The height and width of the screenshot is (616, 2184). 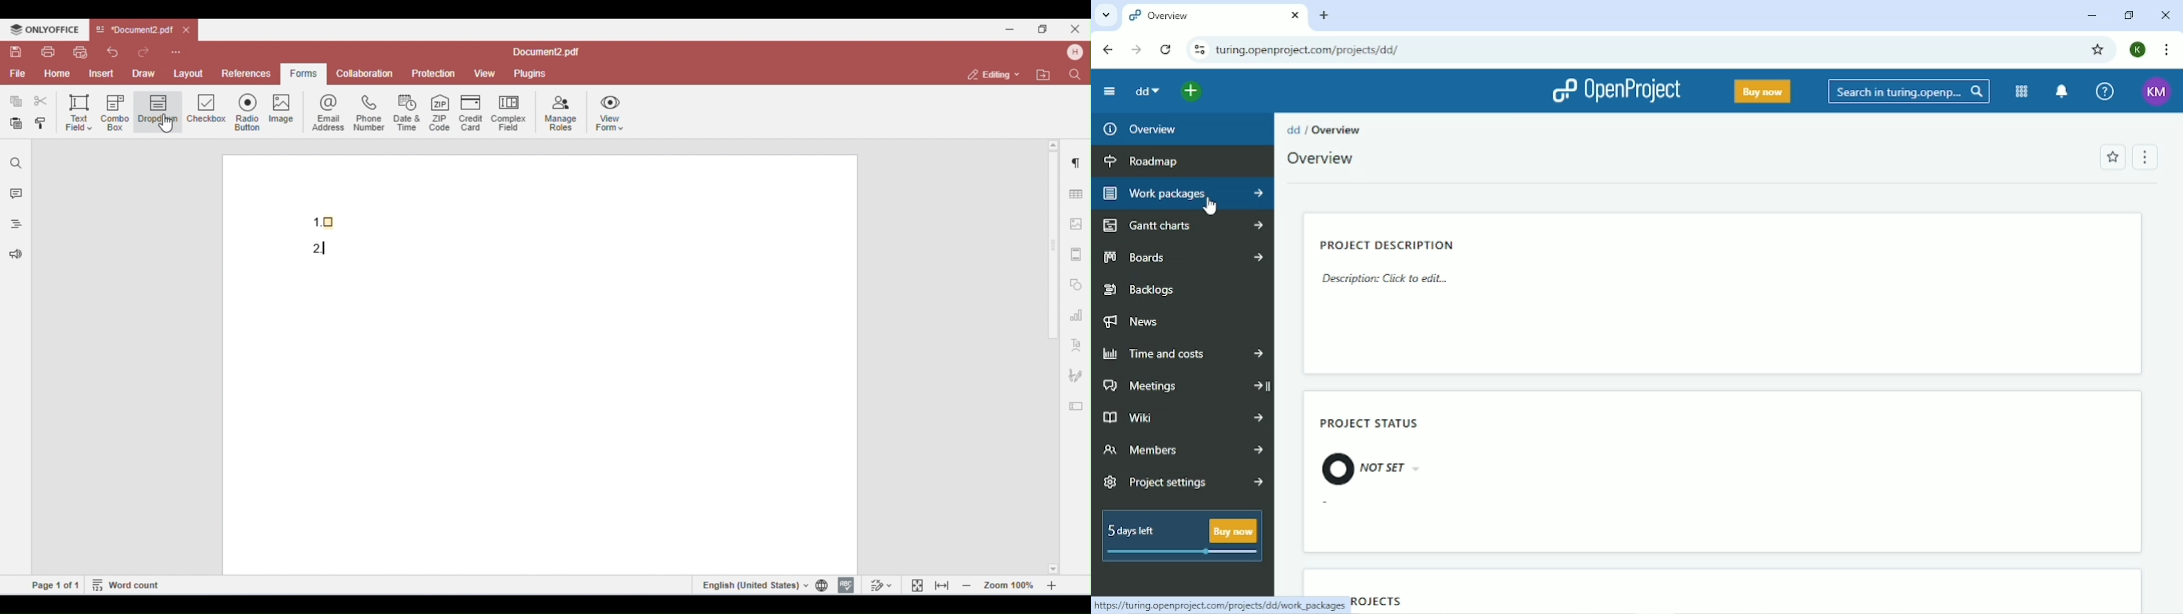 What do you see at coordinates (1180, 483) in the screenshot?
I see `Project settings` at bounding box center [1180, 483].